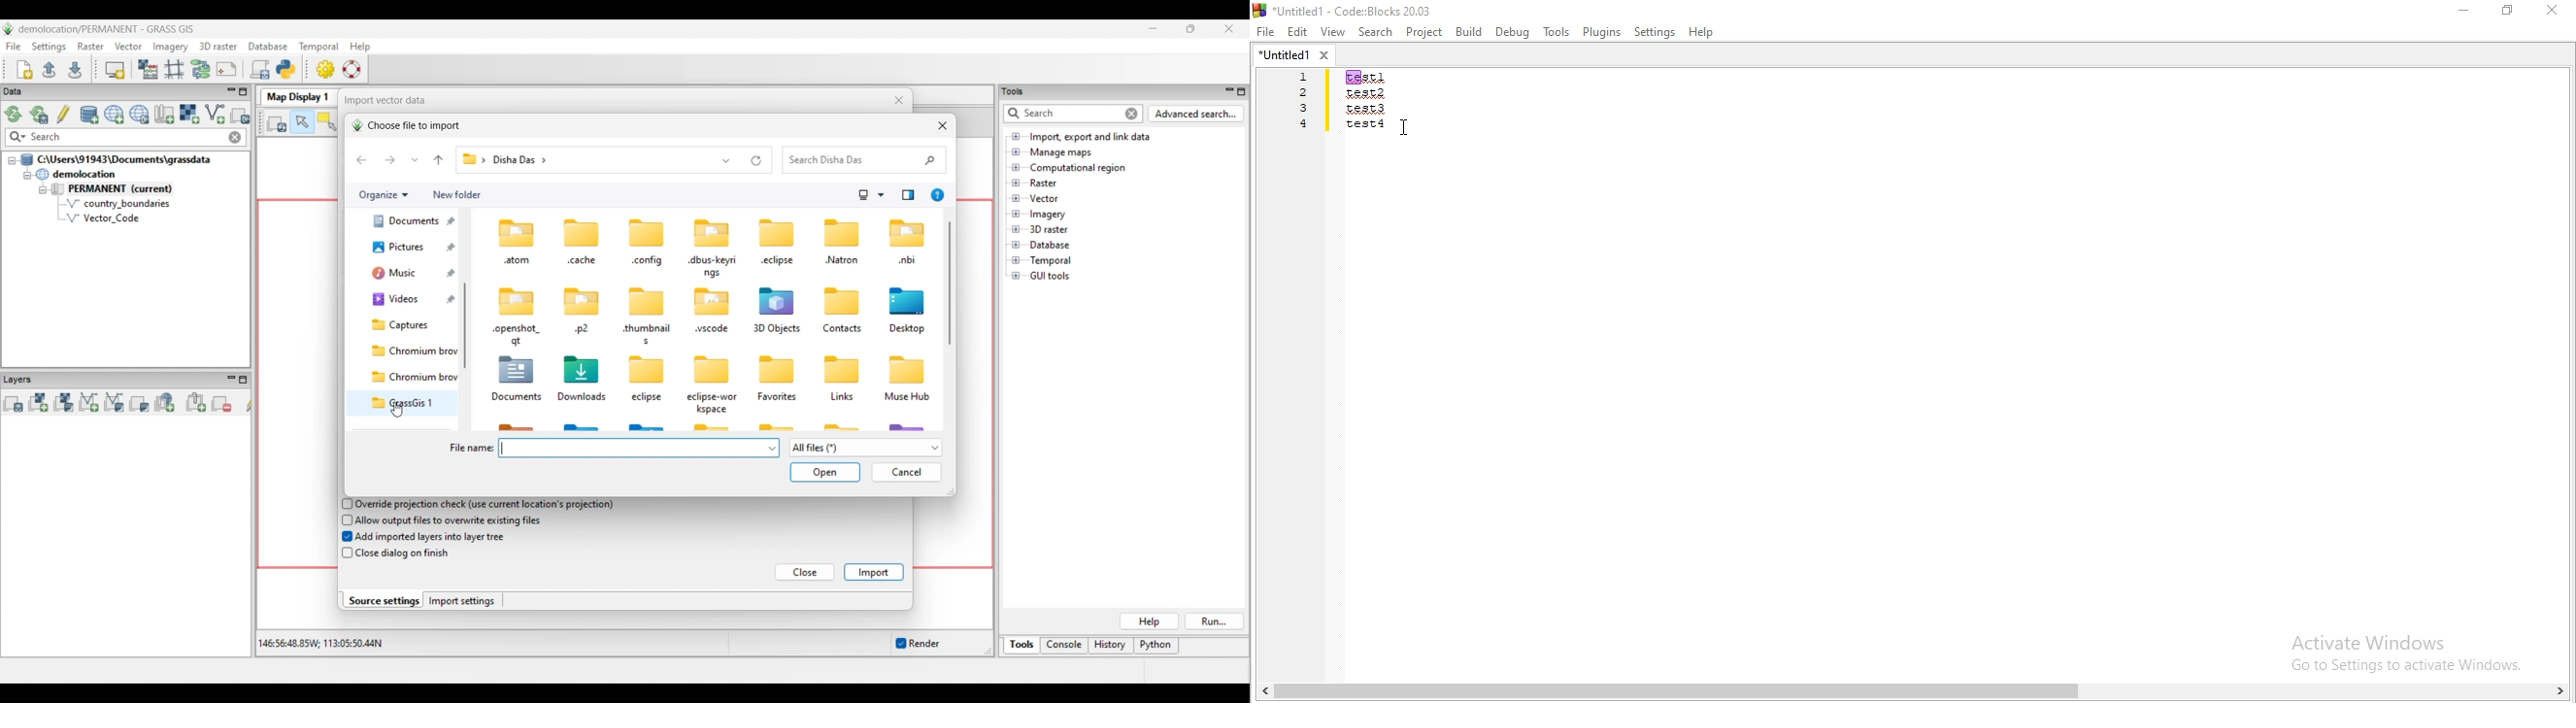  I want to click on scroll bar, so click(1913, 690).